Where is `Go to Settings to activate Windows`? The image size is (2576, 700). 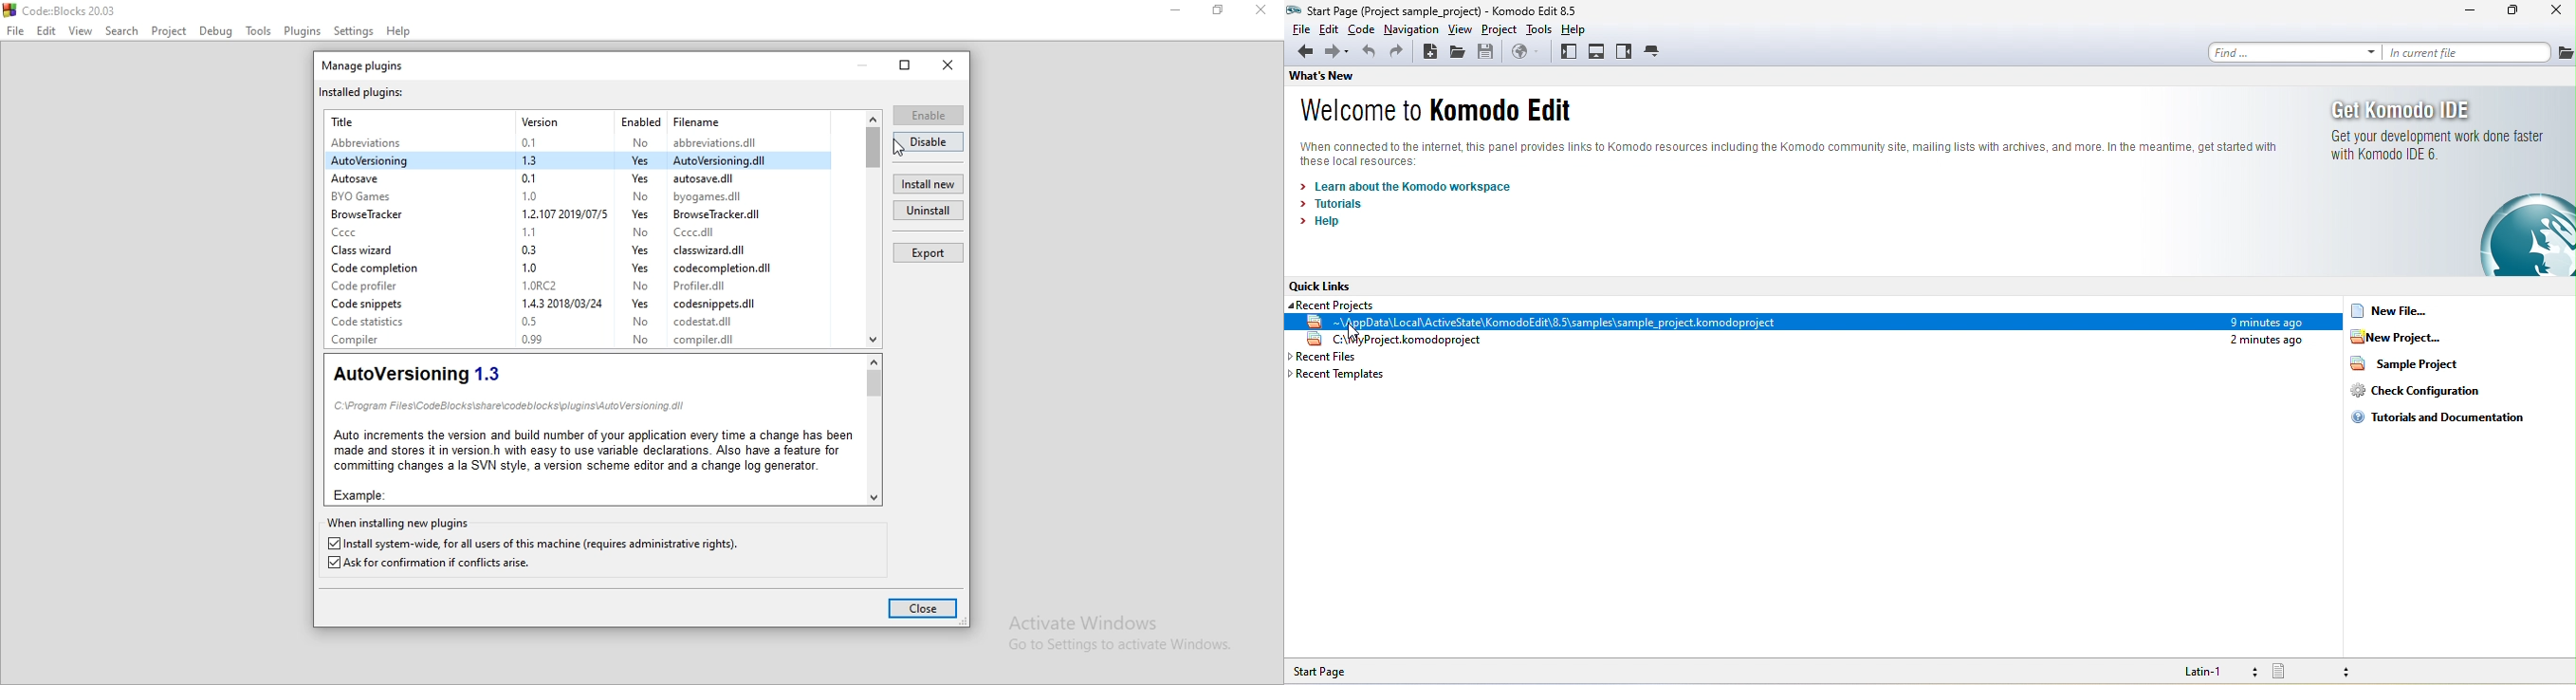 Go to Settings to activate Windows is located at coordinates (1112, 645).